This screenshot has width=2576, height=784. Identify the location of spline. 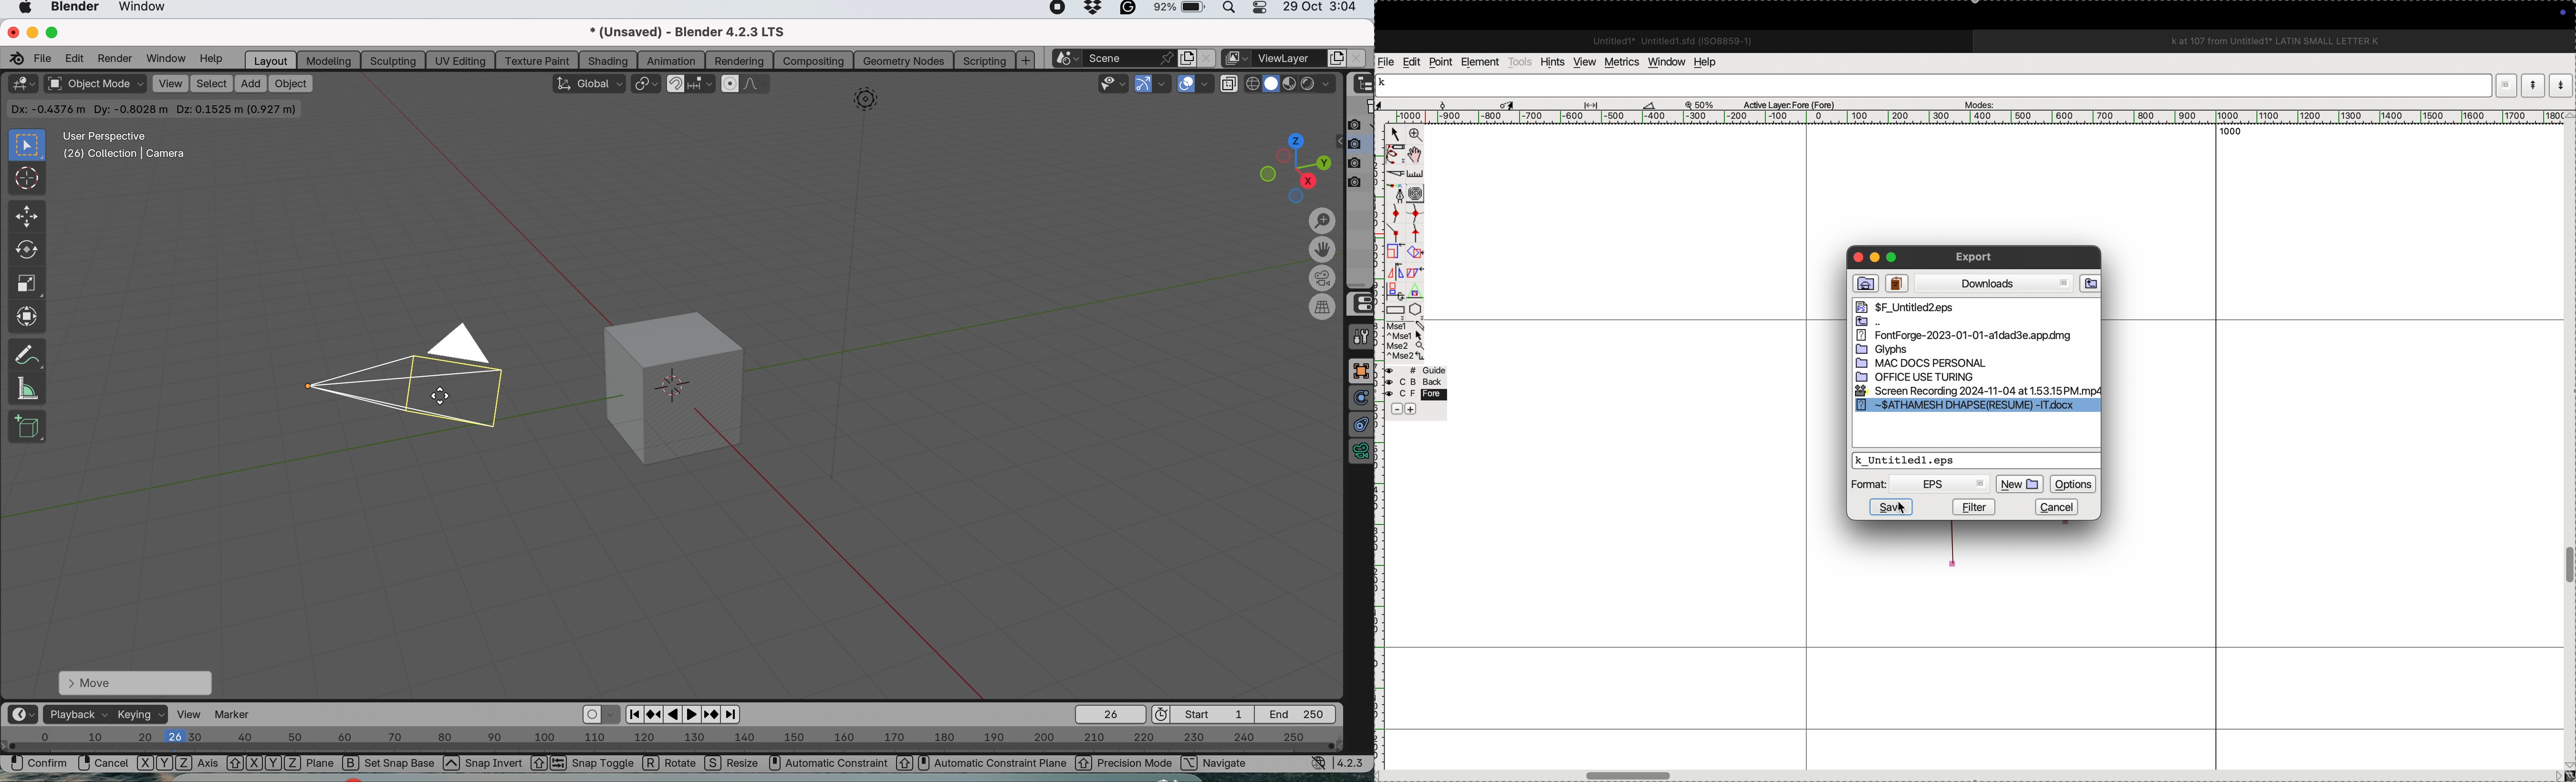
(1405, 222).